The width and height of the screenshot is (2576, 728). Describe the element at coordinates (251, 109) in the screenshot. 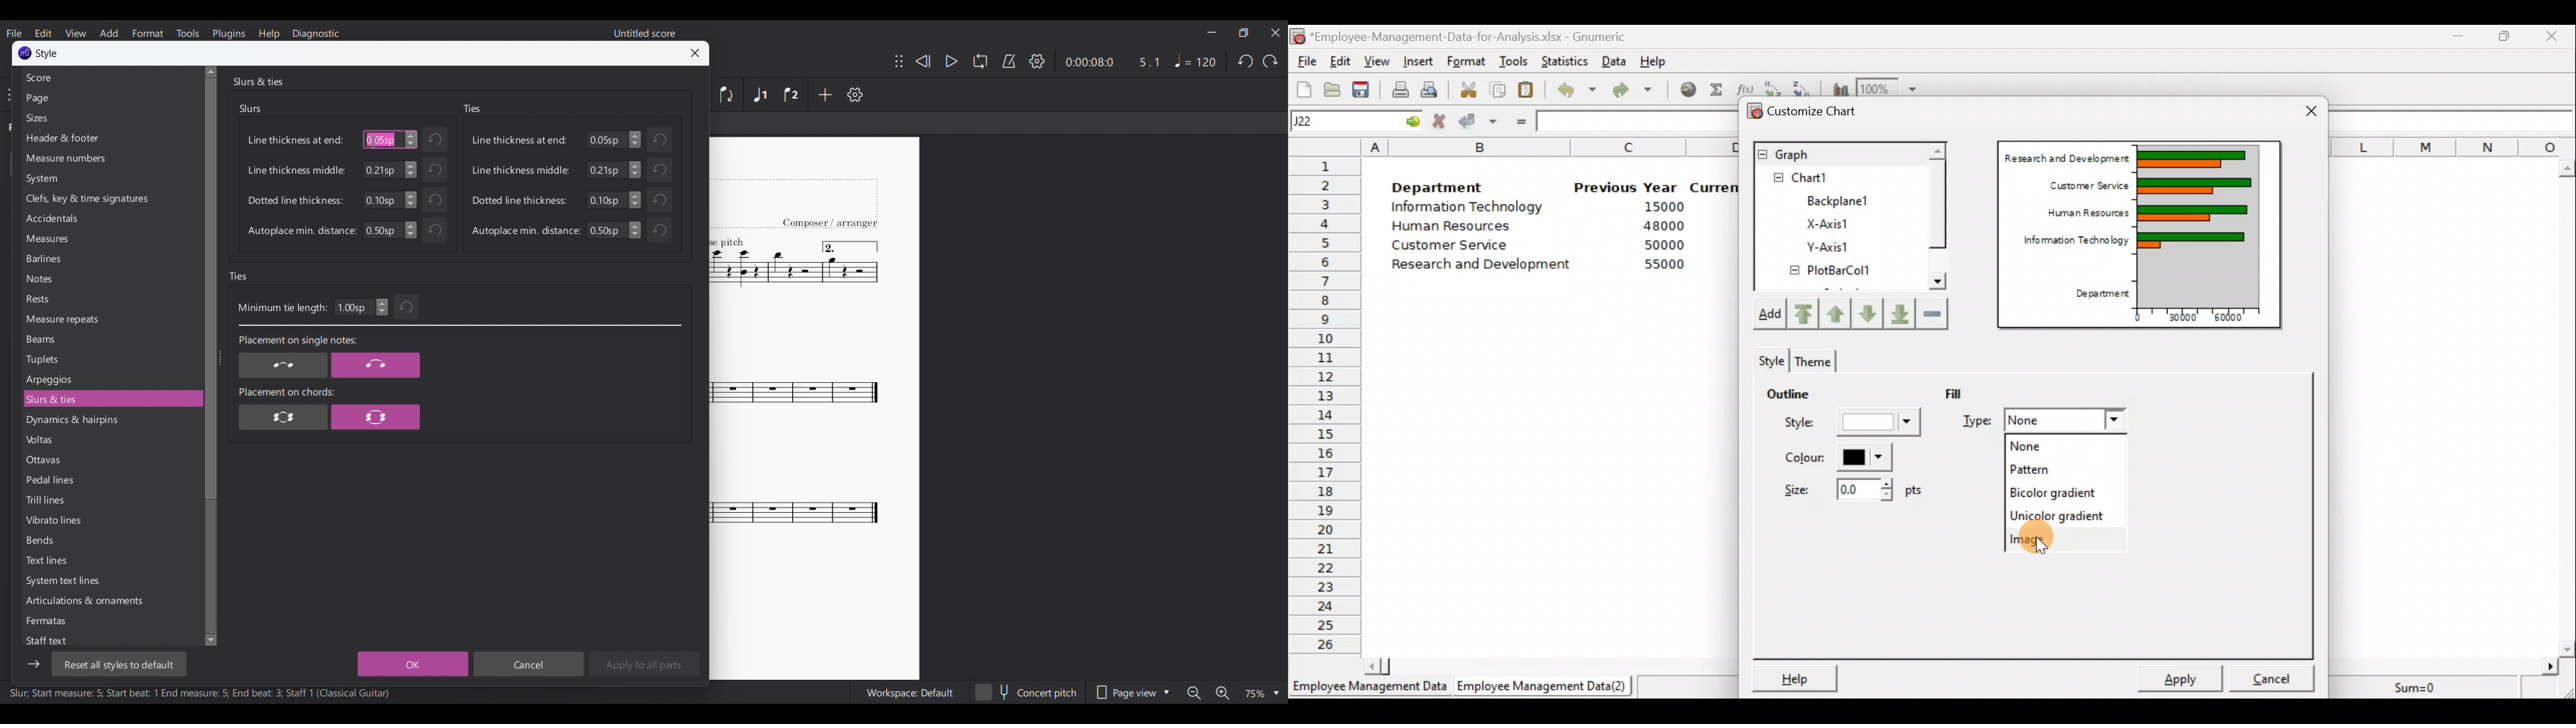

I see `Slurs` at that location.